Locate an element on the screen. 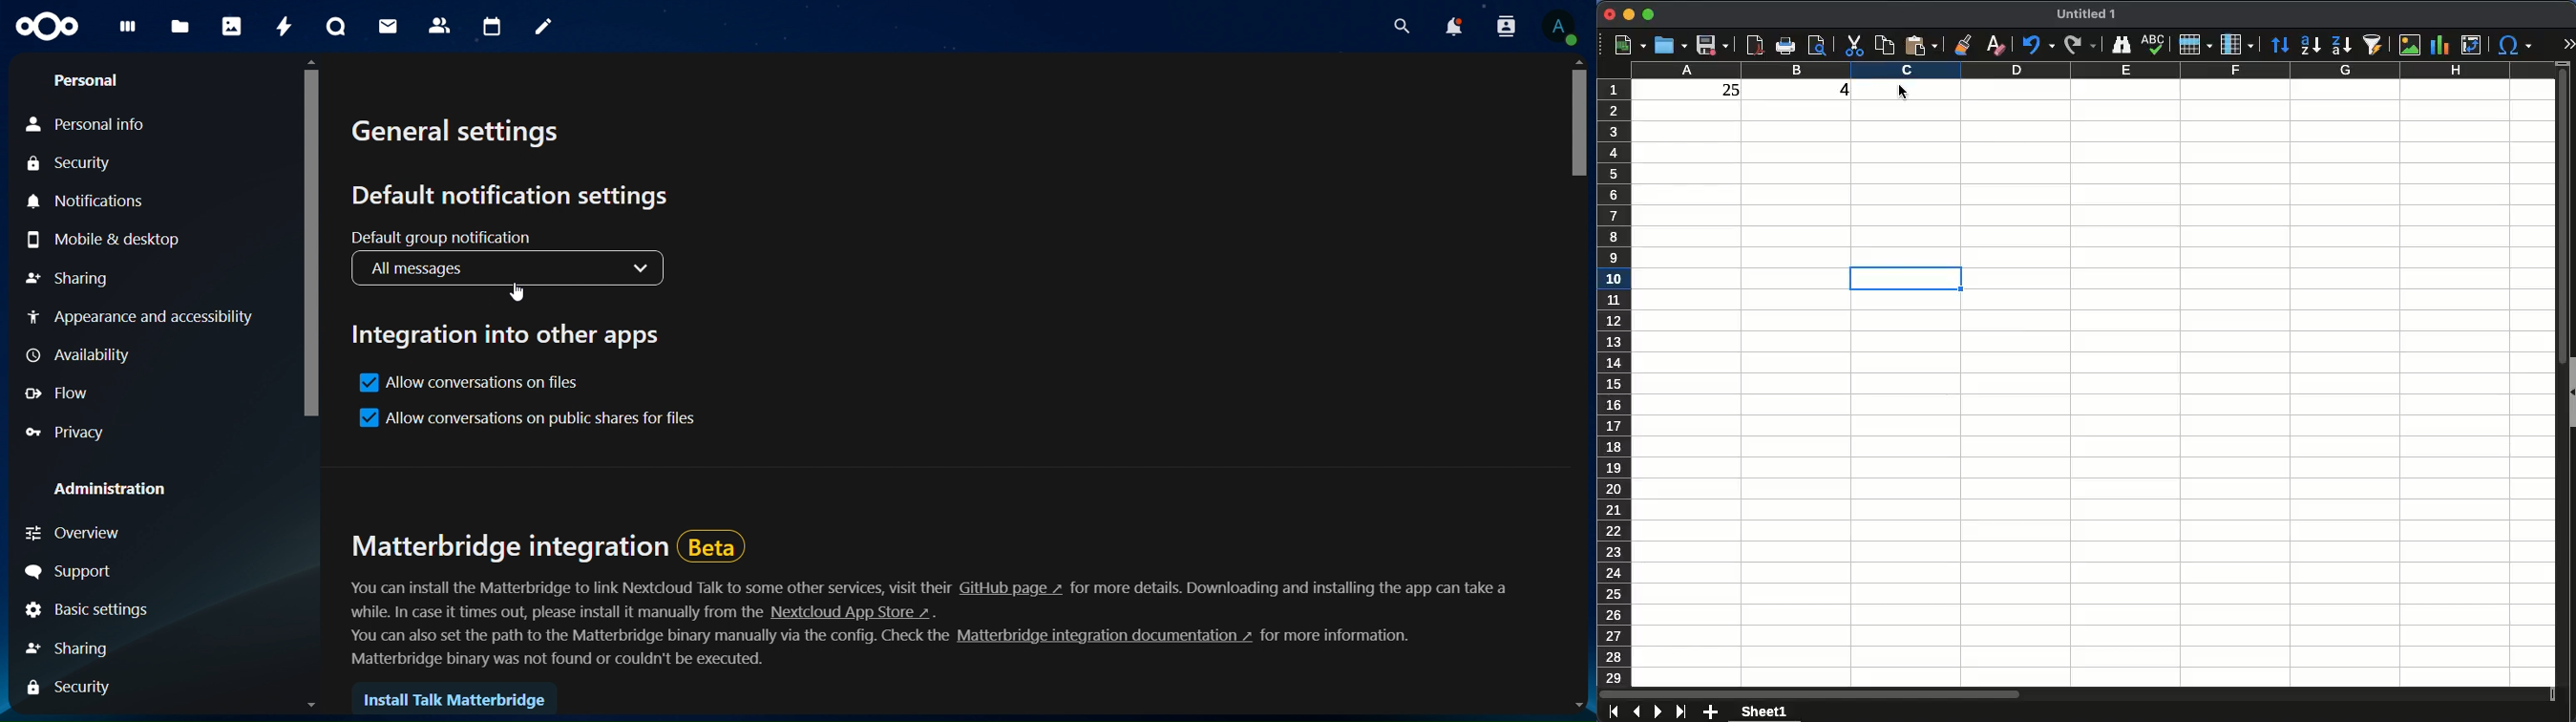 Image resolution: width=2576 pixels, height=728 pixels. special character is located at coordinates (2517, 46).